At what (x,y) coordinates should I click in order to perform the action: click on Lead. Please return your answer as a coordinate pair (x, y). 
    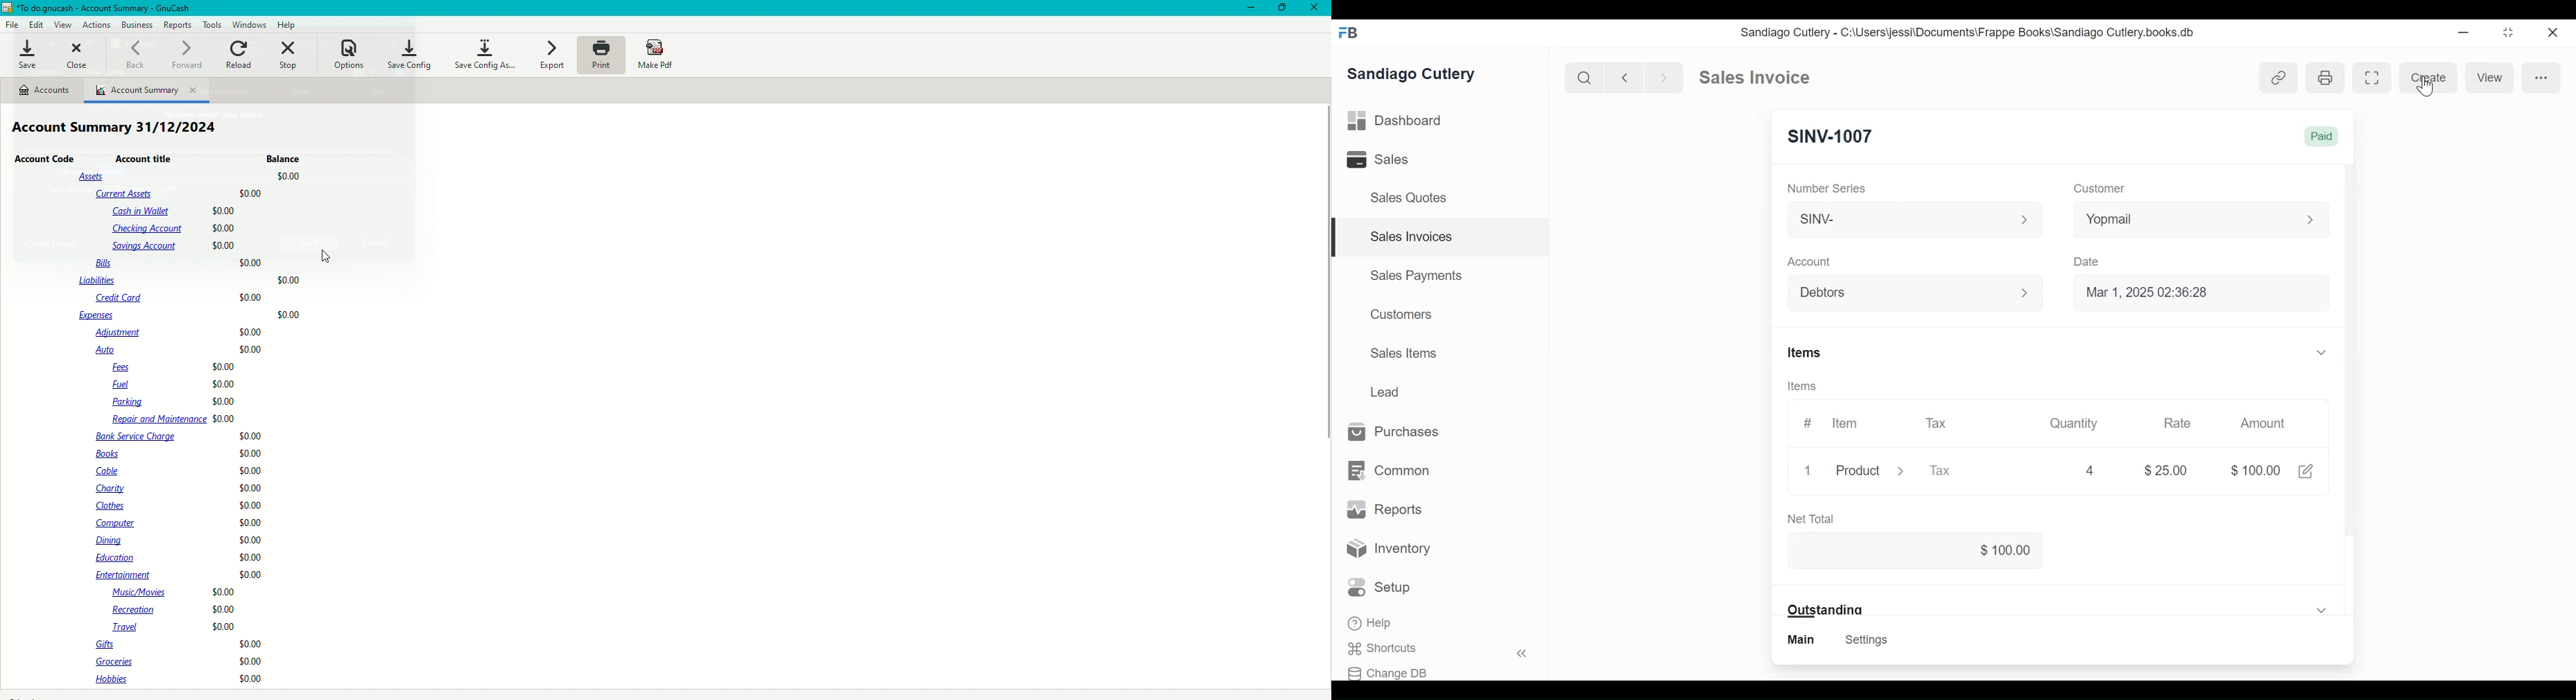
    Looking at the image, I should click on (1386, 390).